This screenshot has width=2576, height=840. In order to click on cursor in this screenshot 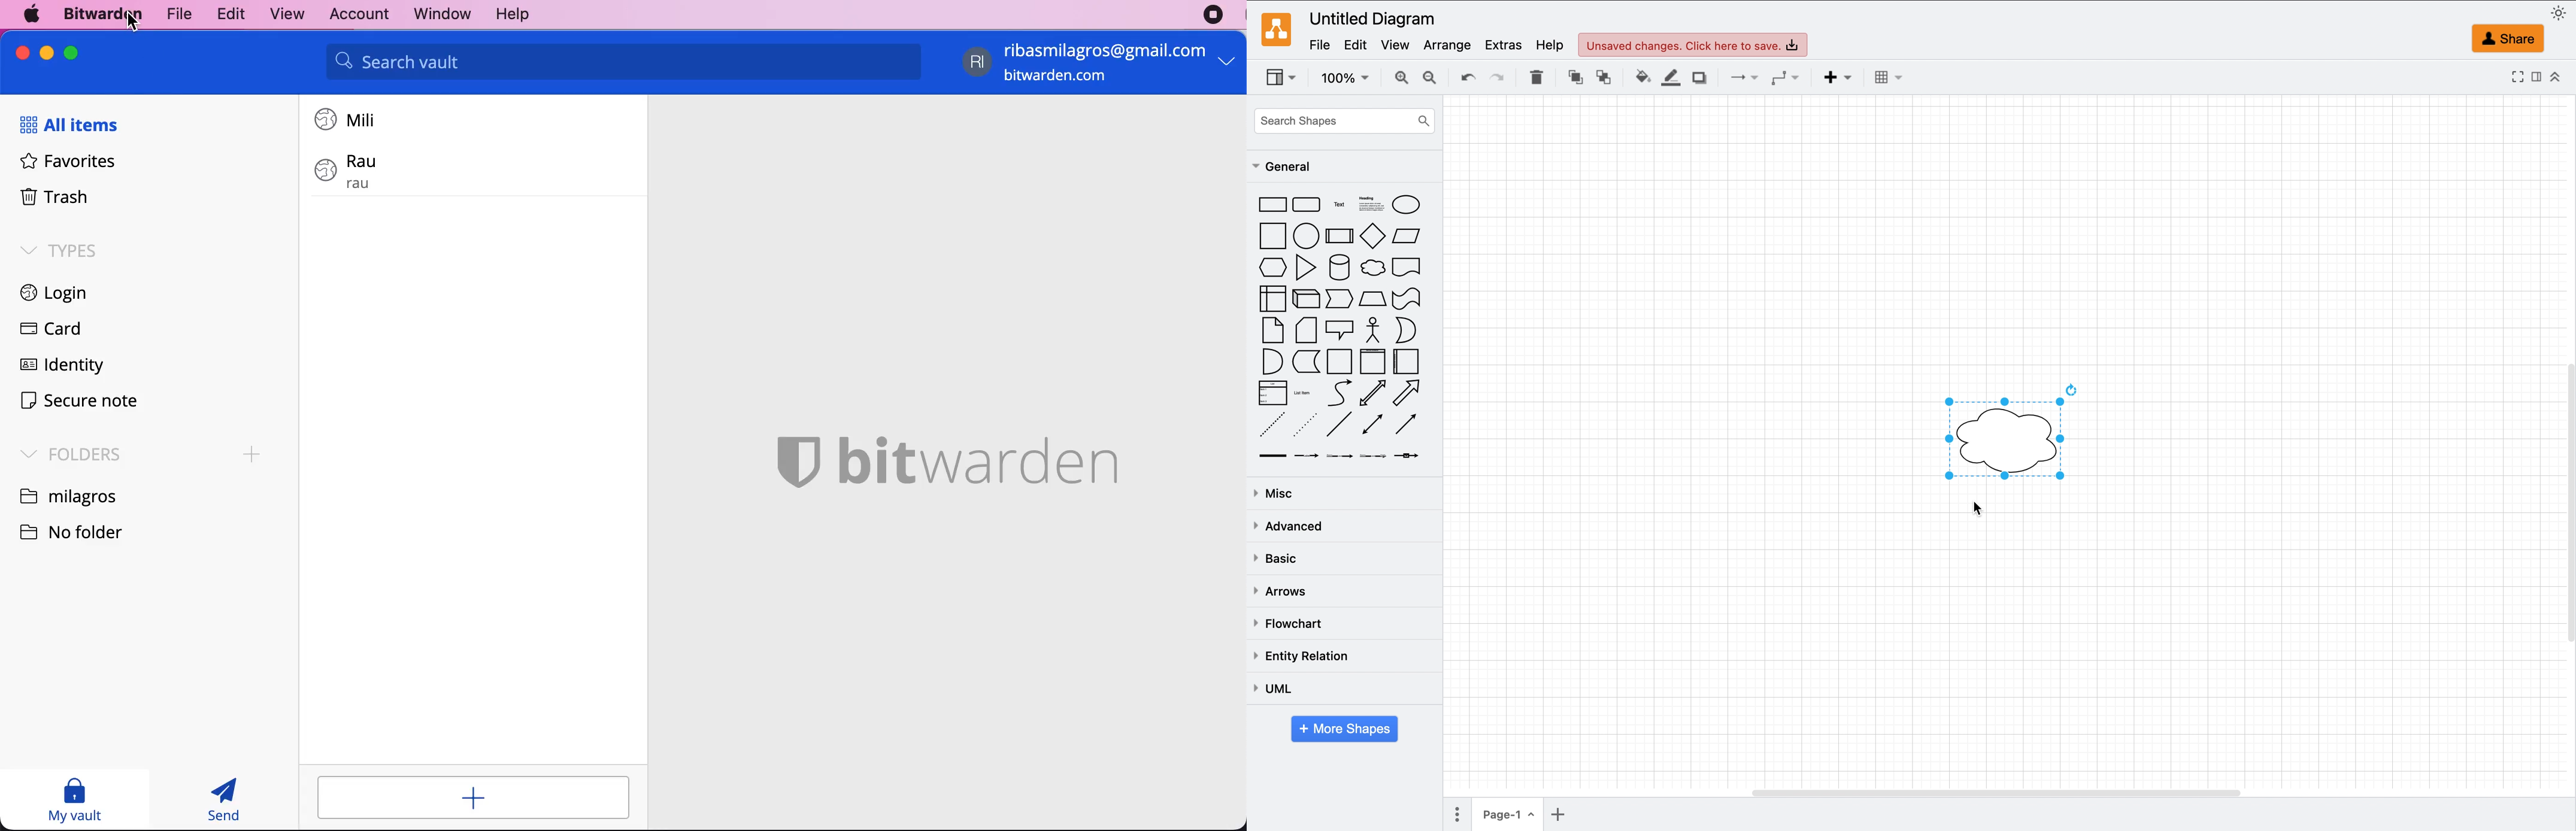, I will do `click(1984, 509)`.